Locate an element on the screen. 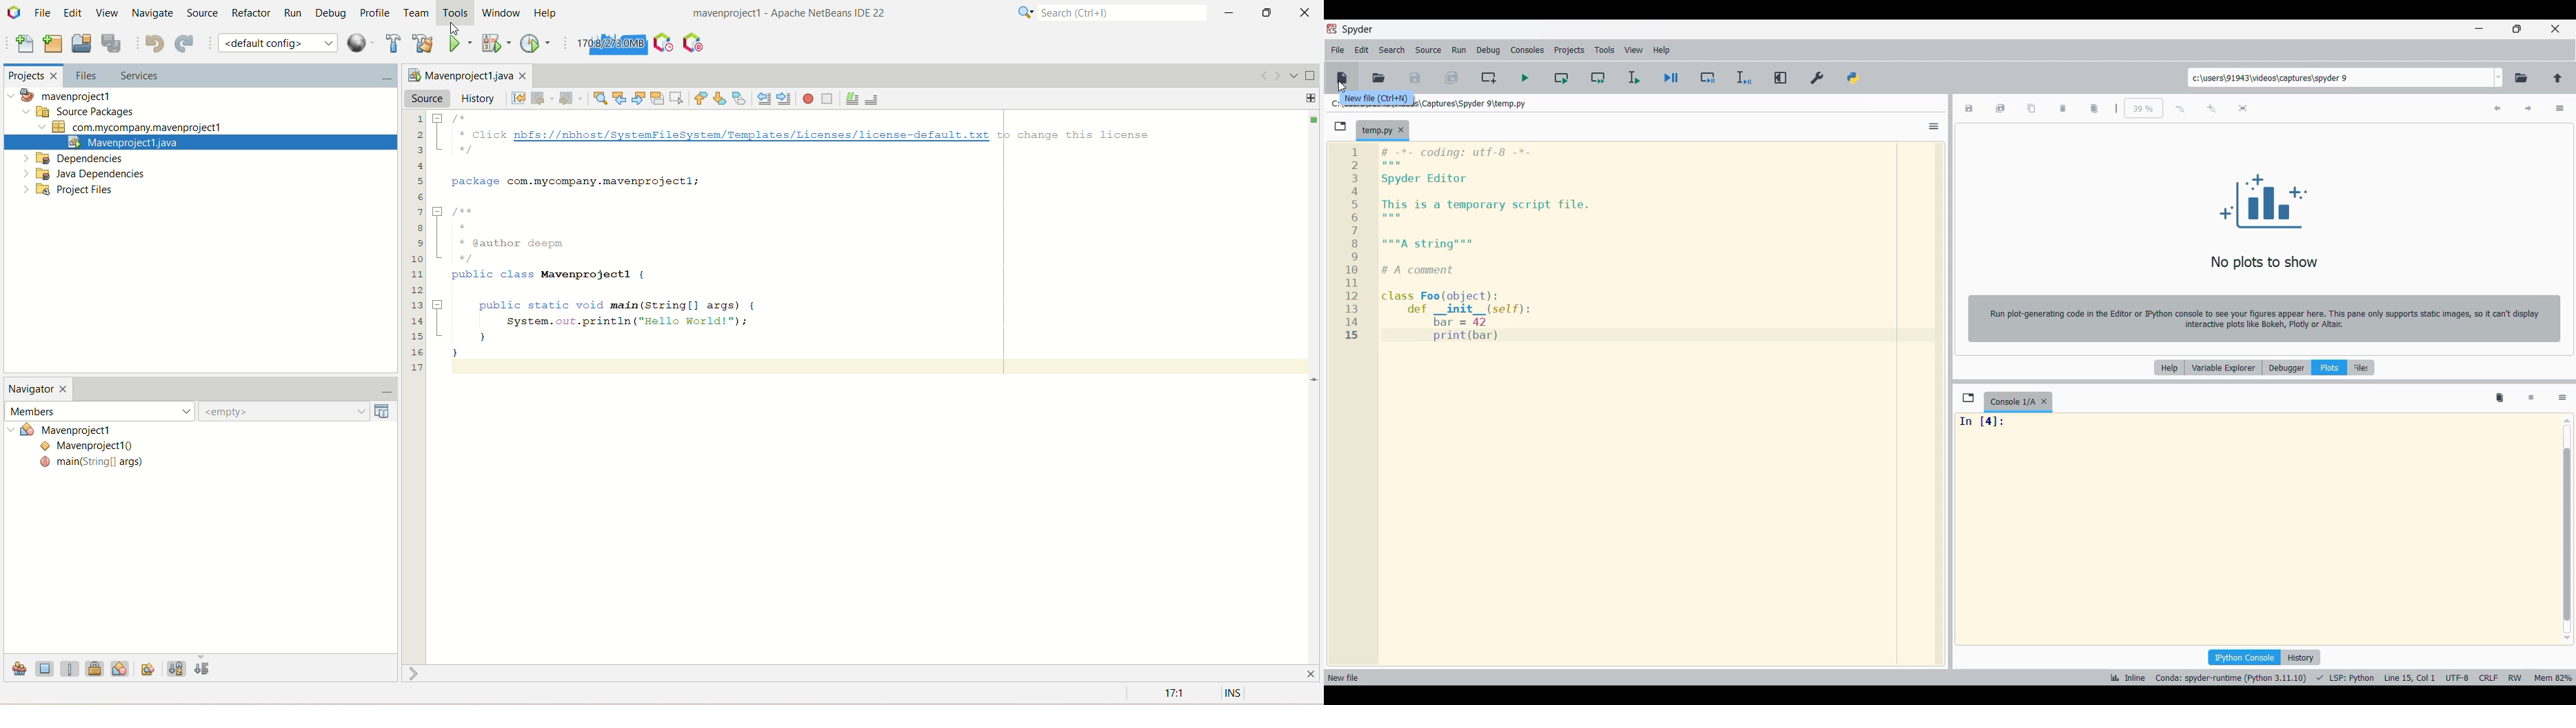 Image resolution: width=2576 pixels, height=728 pixels. new file is located at coordinates (1348, 678).